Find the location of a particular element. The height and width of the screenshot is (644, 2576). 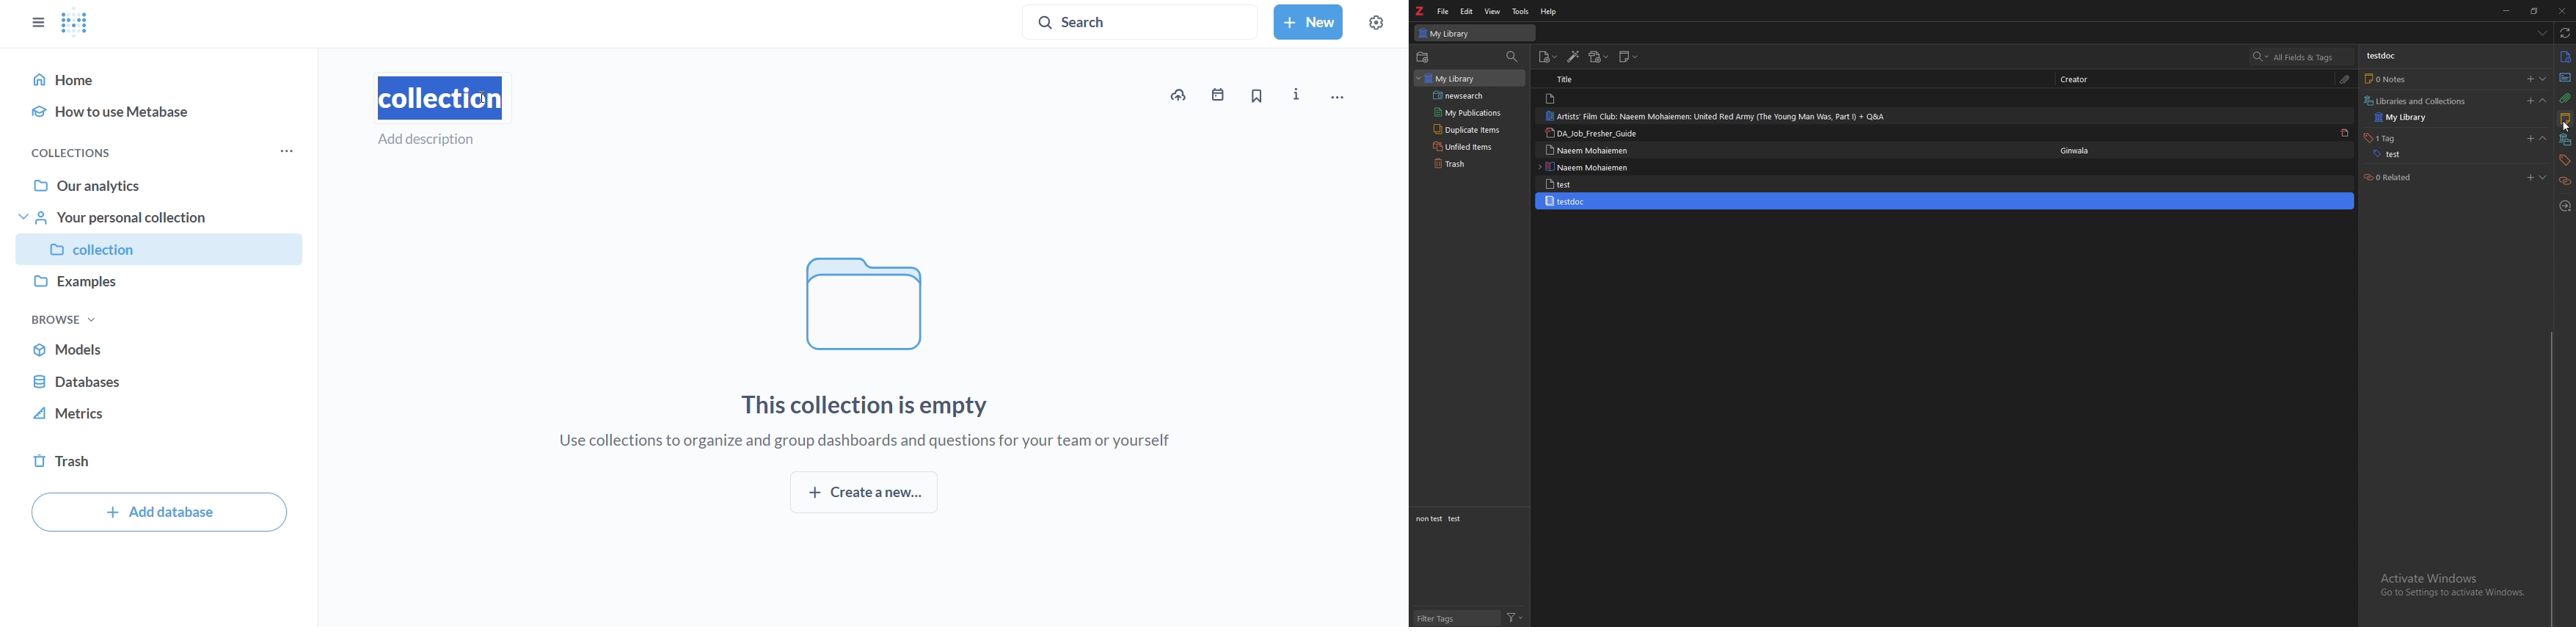

filter is located at coordinates (1513, 617).